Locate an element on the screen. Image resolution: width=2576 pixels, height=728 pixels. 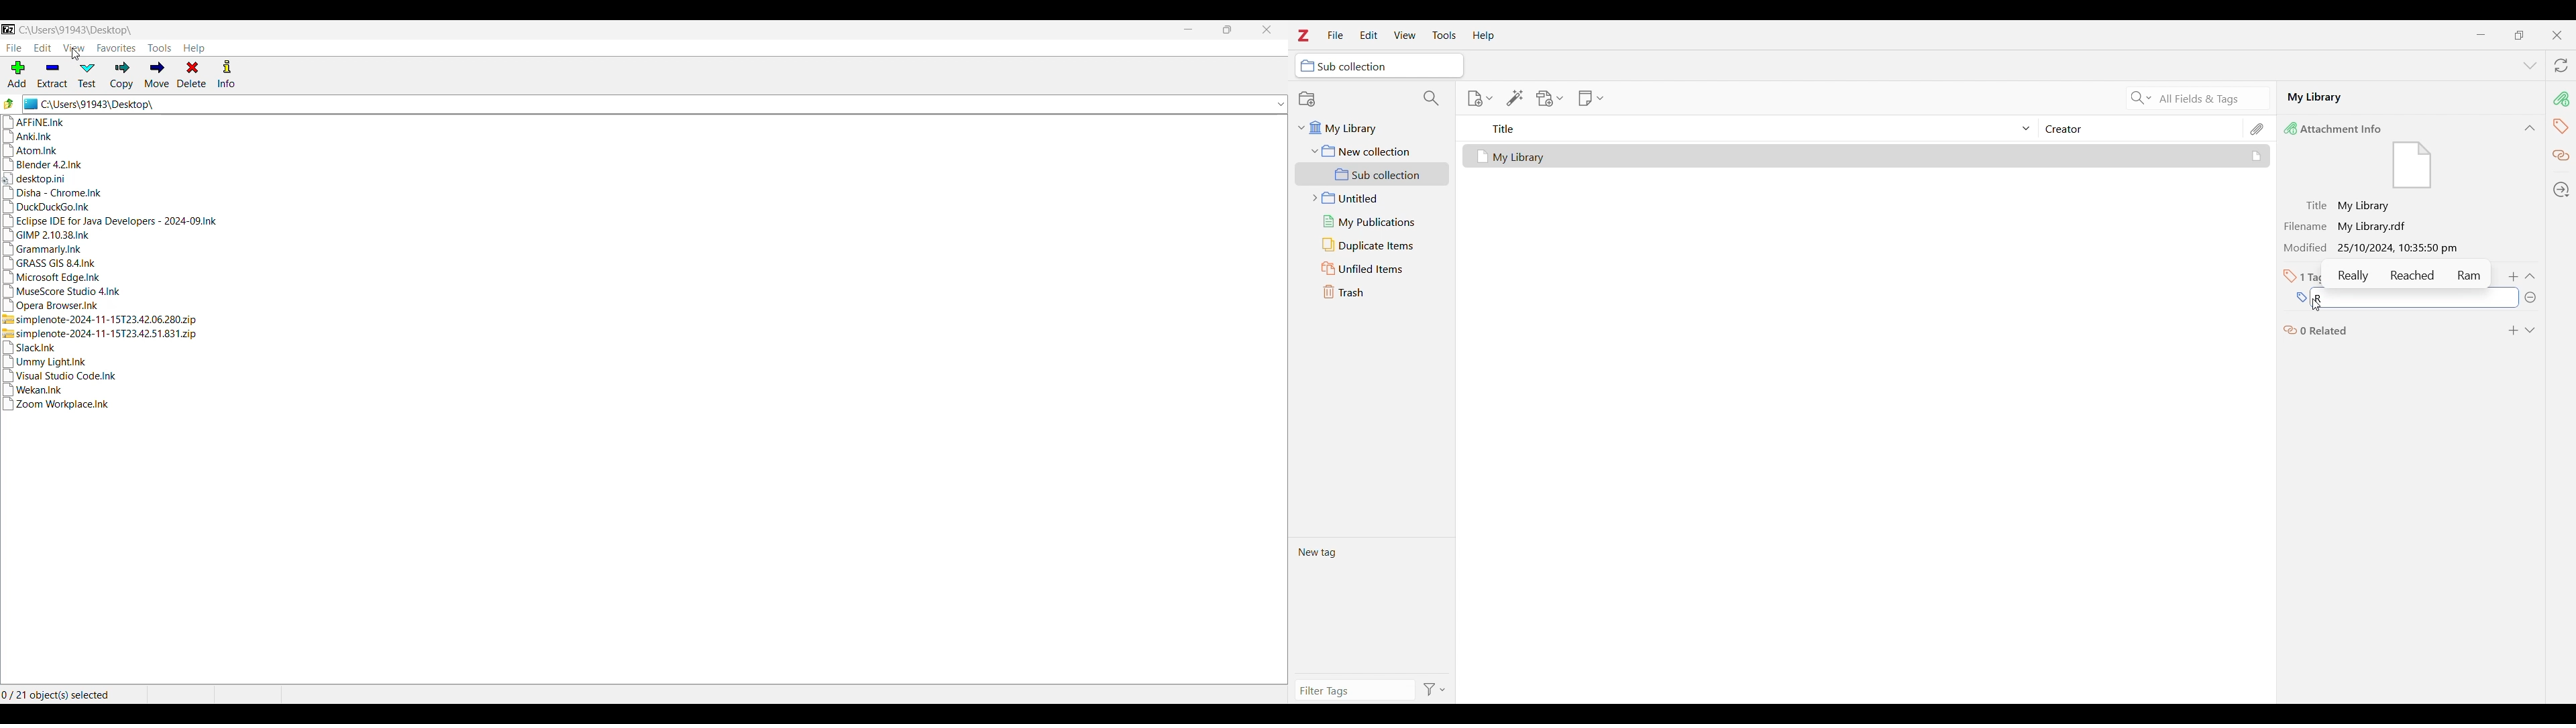
List all tabs is located at coordinates (2530, 66).